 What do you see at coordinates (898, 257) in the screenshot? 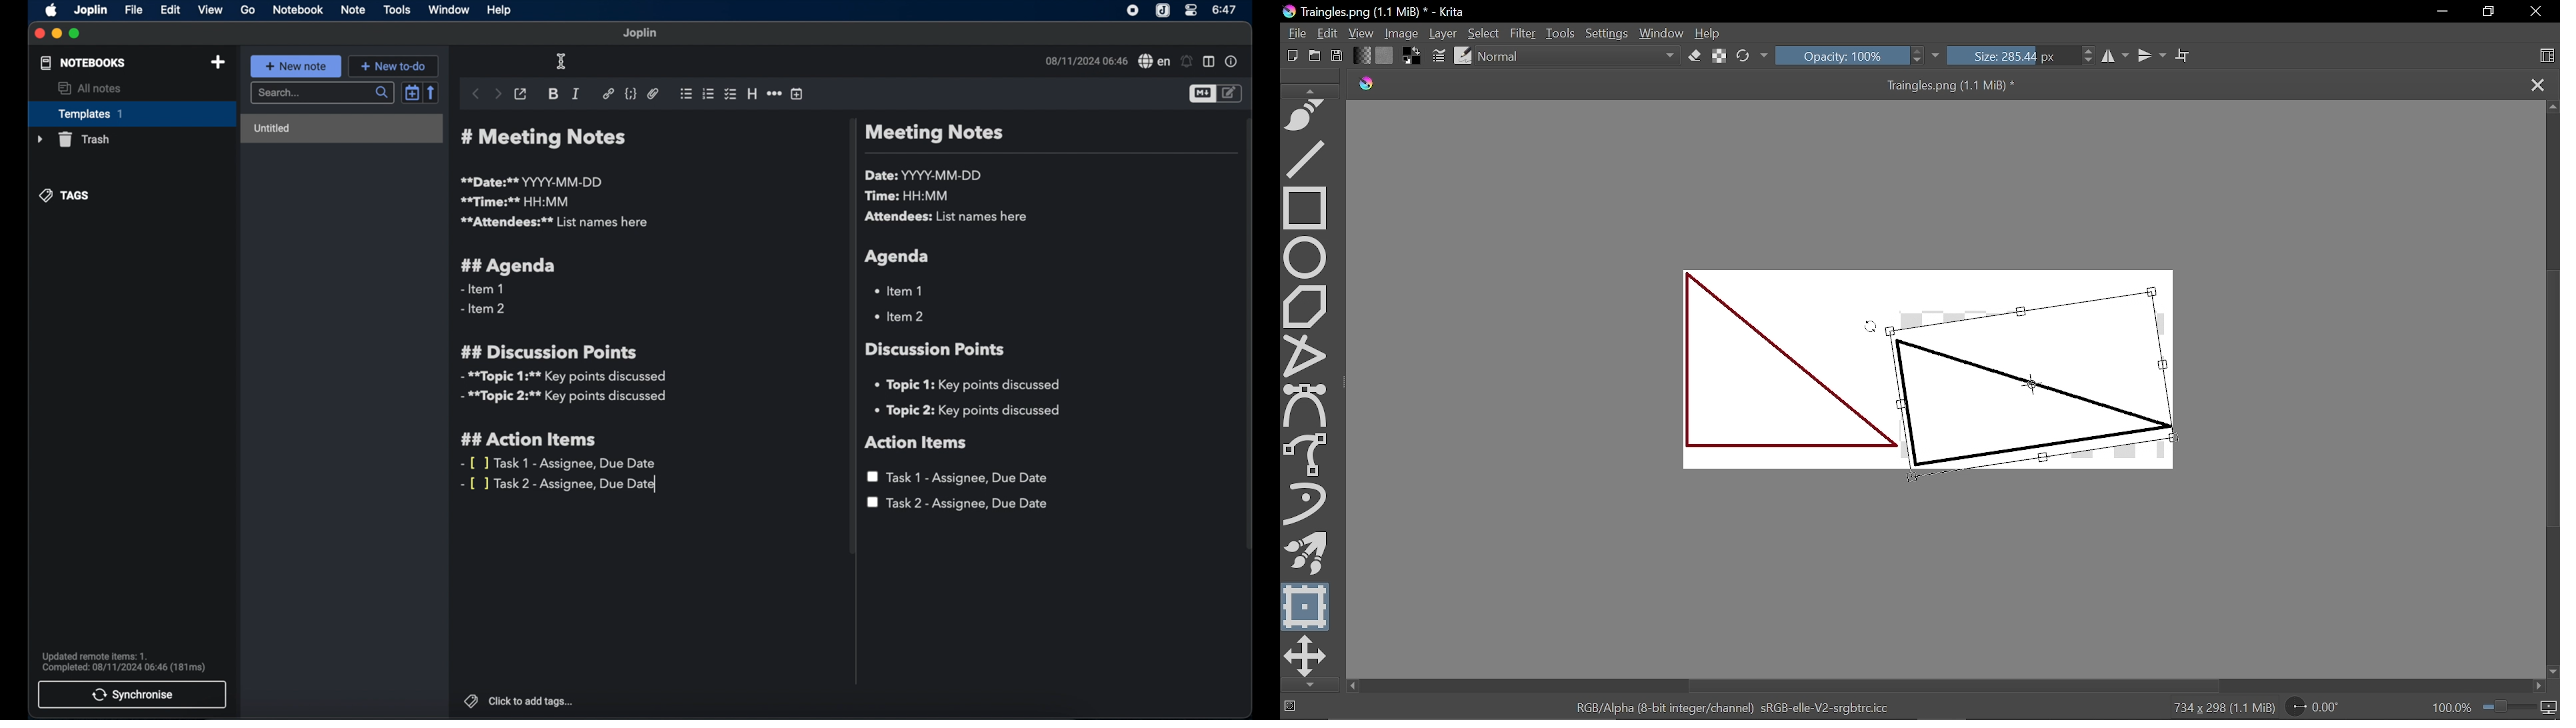
I see `agenda` at bounding box center [898, 257].